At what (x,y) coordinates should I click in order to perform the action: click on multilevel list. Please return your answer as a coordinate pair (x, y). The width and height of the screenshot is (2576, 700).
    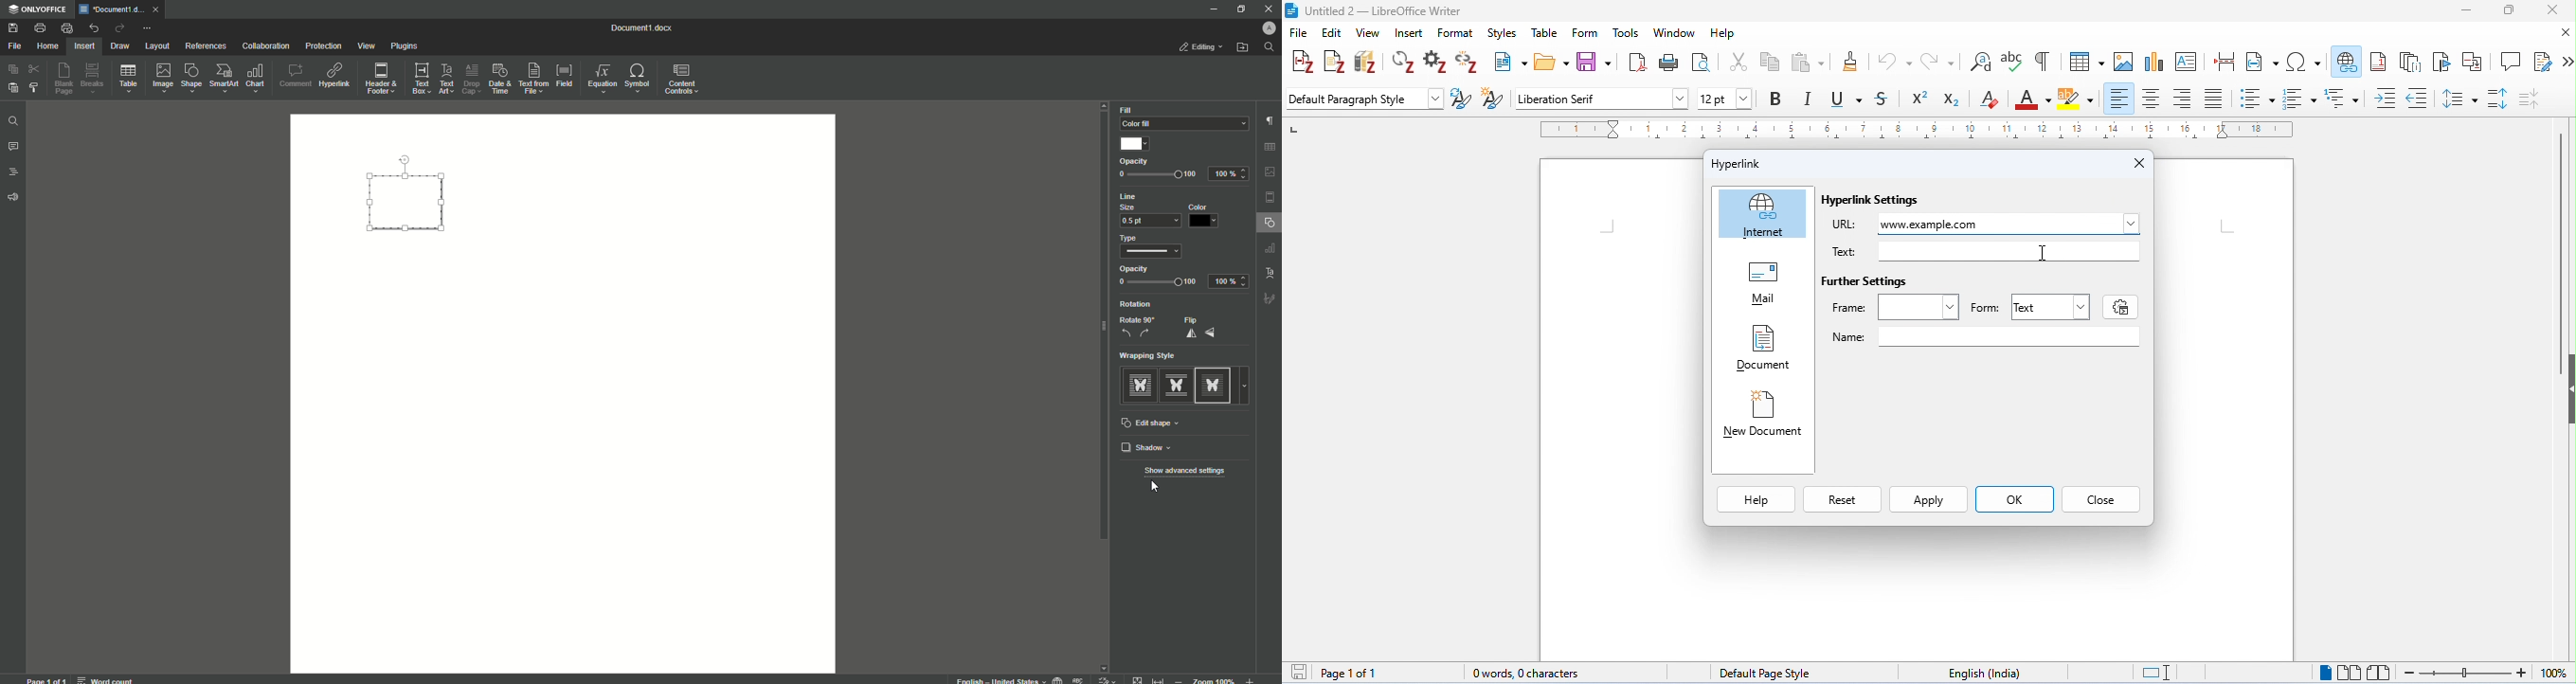
    Looking at the image, I should click on (2344, 99).